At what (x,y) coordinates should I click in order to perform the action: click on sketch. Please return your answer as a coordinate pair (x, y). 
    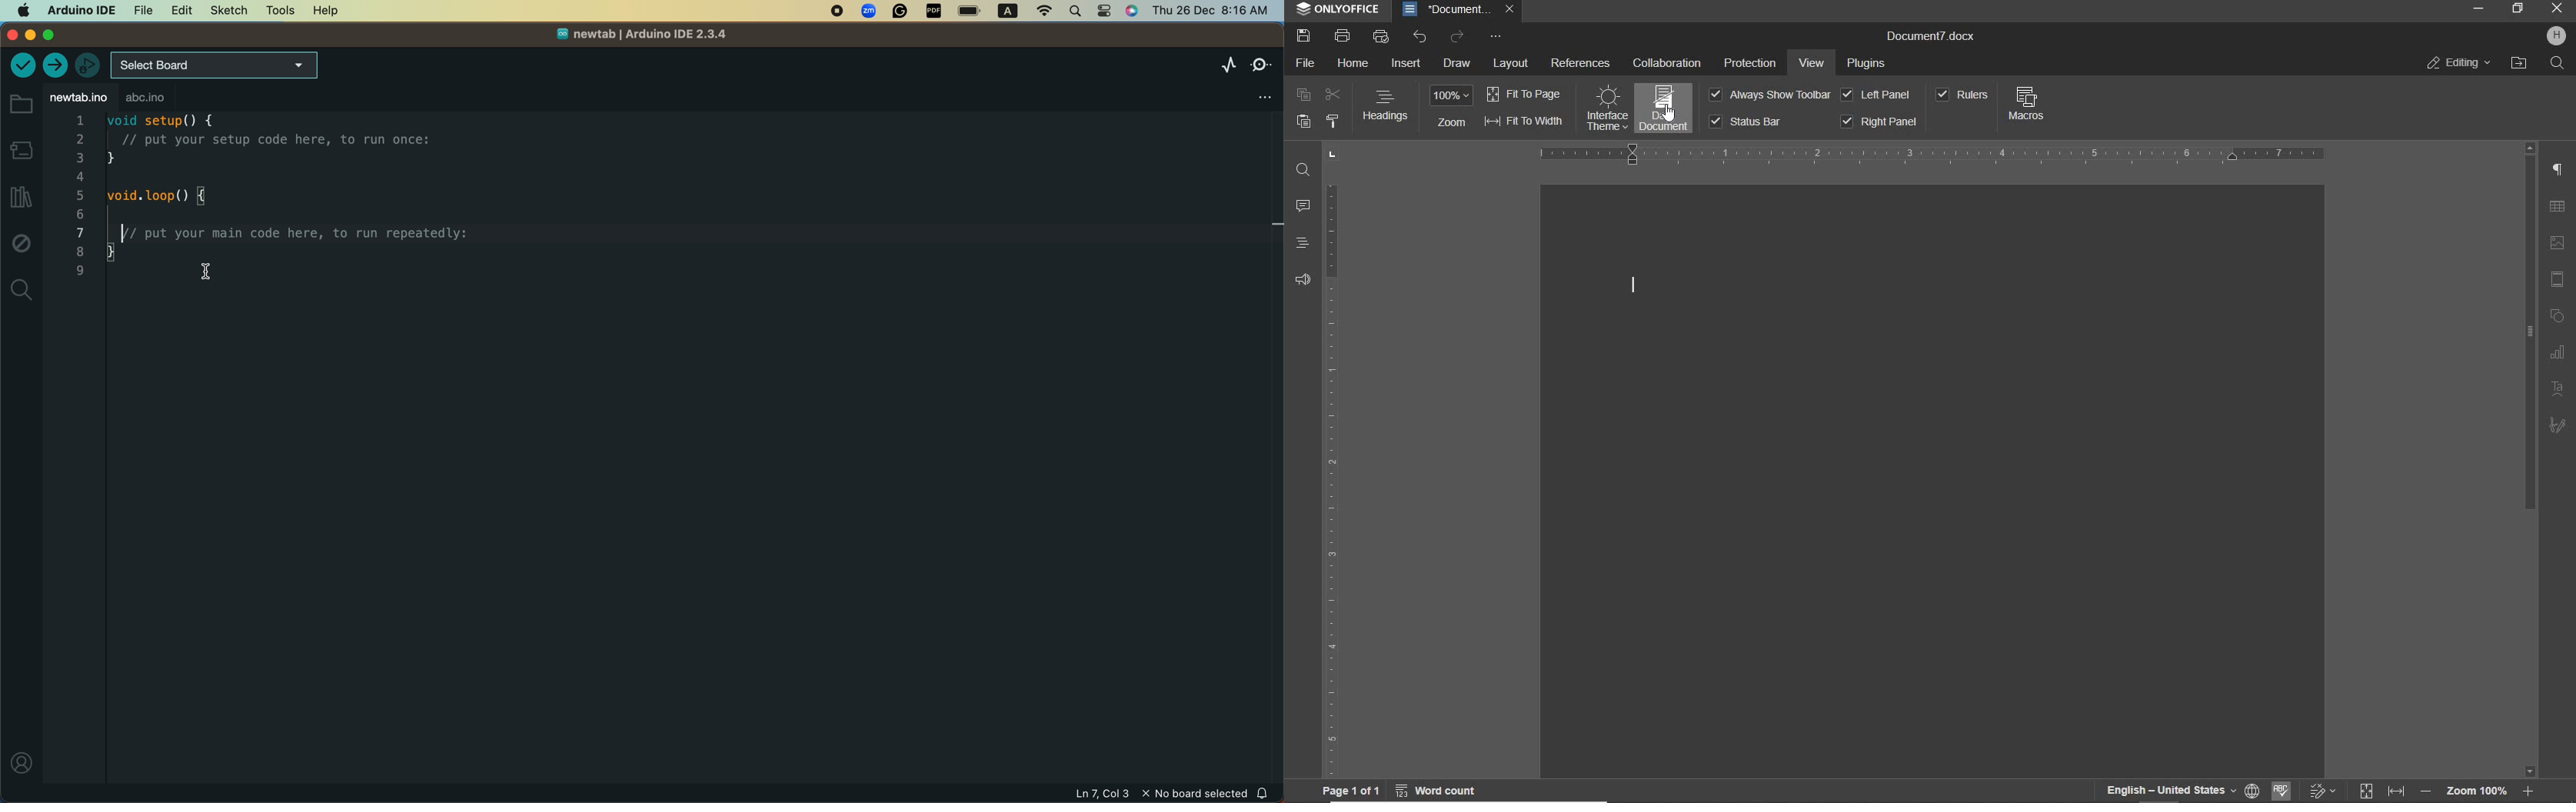
    Looking at the image, I should click on (225, 11).